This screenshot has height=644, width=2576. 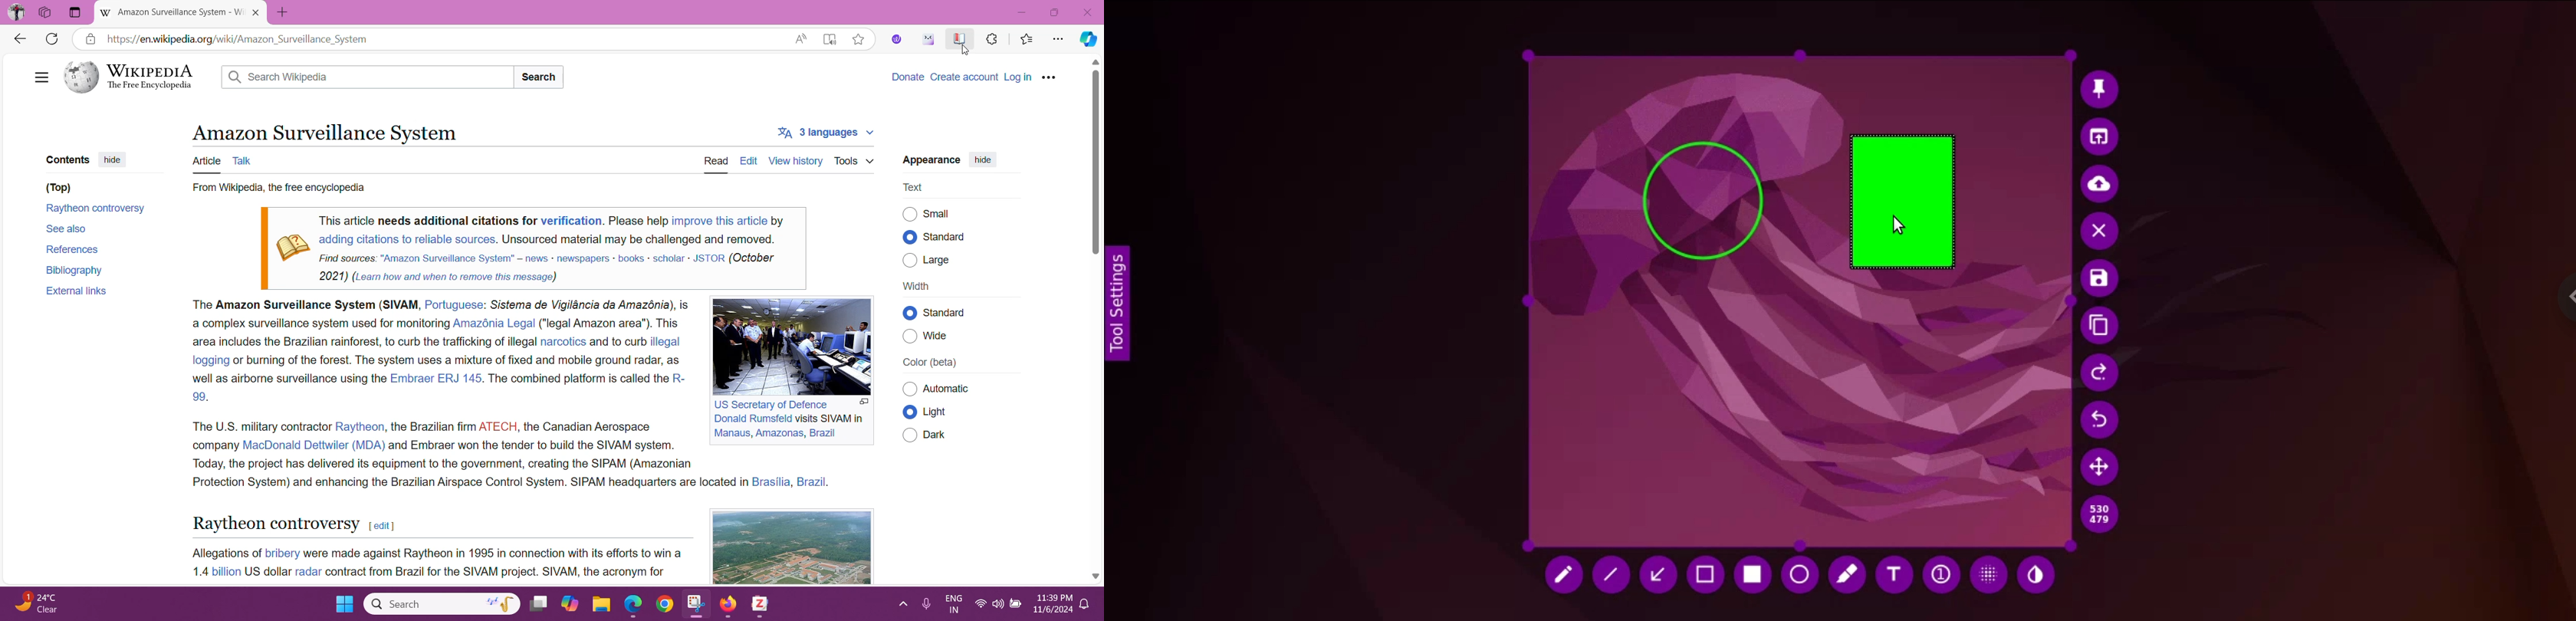 I want to click on Settings and more, so click(x=1059, y=40).